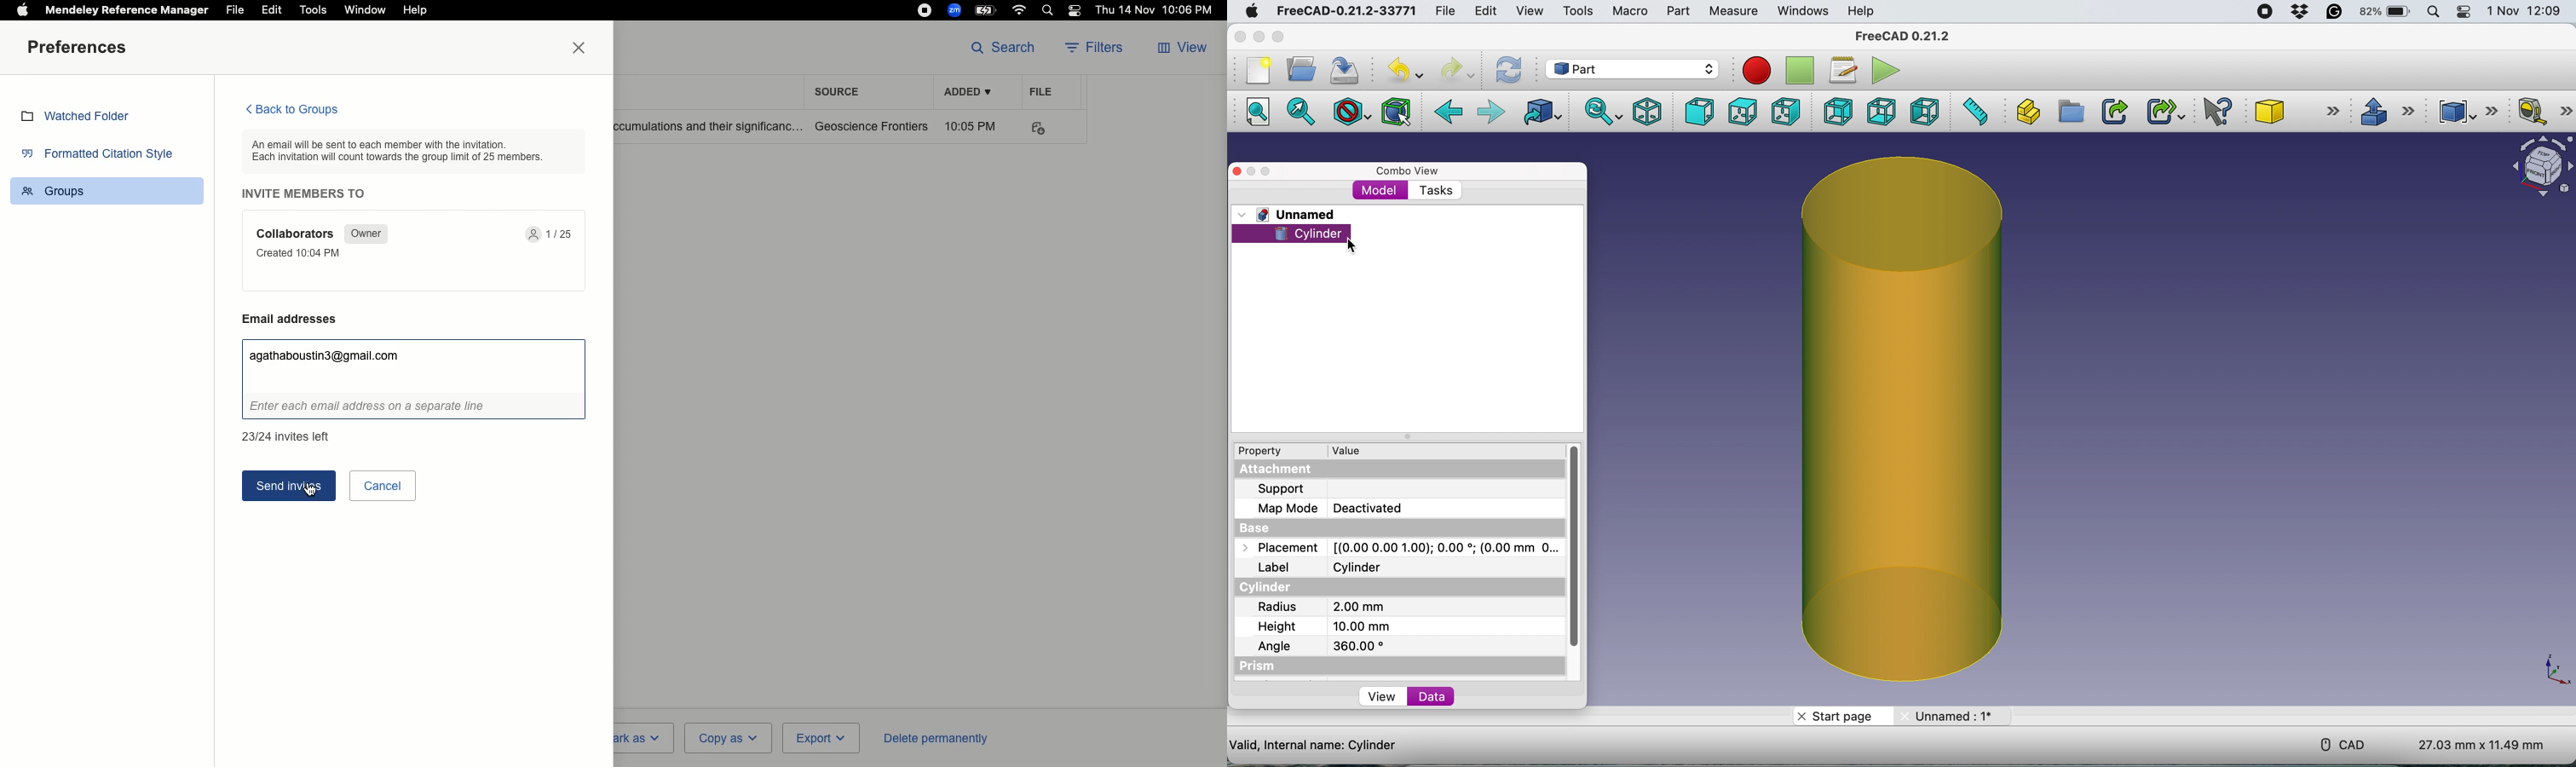  I want to click on Search, so click(1050, 12).